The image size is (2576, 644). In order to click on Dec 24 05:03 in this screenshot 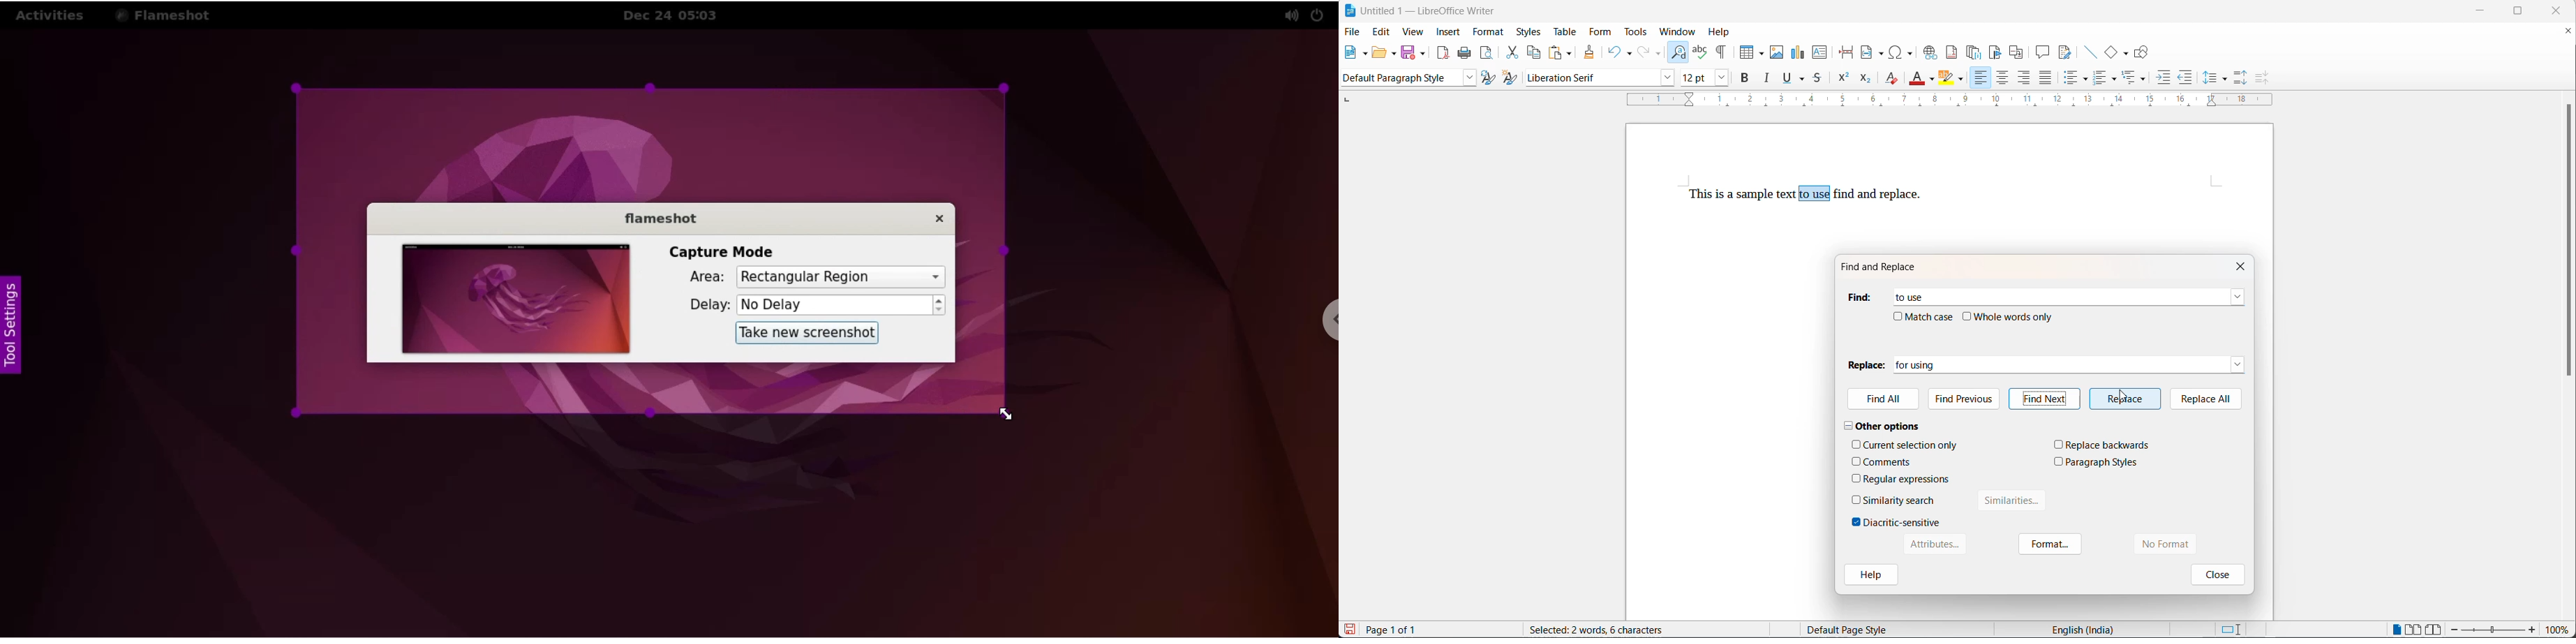, I will do `click(676, 15)`.